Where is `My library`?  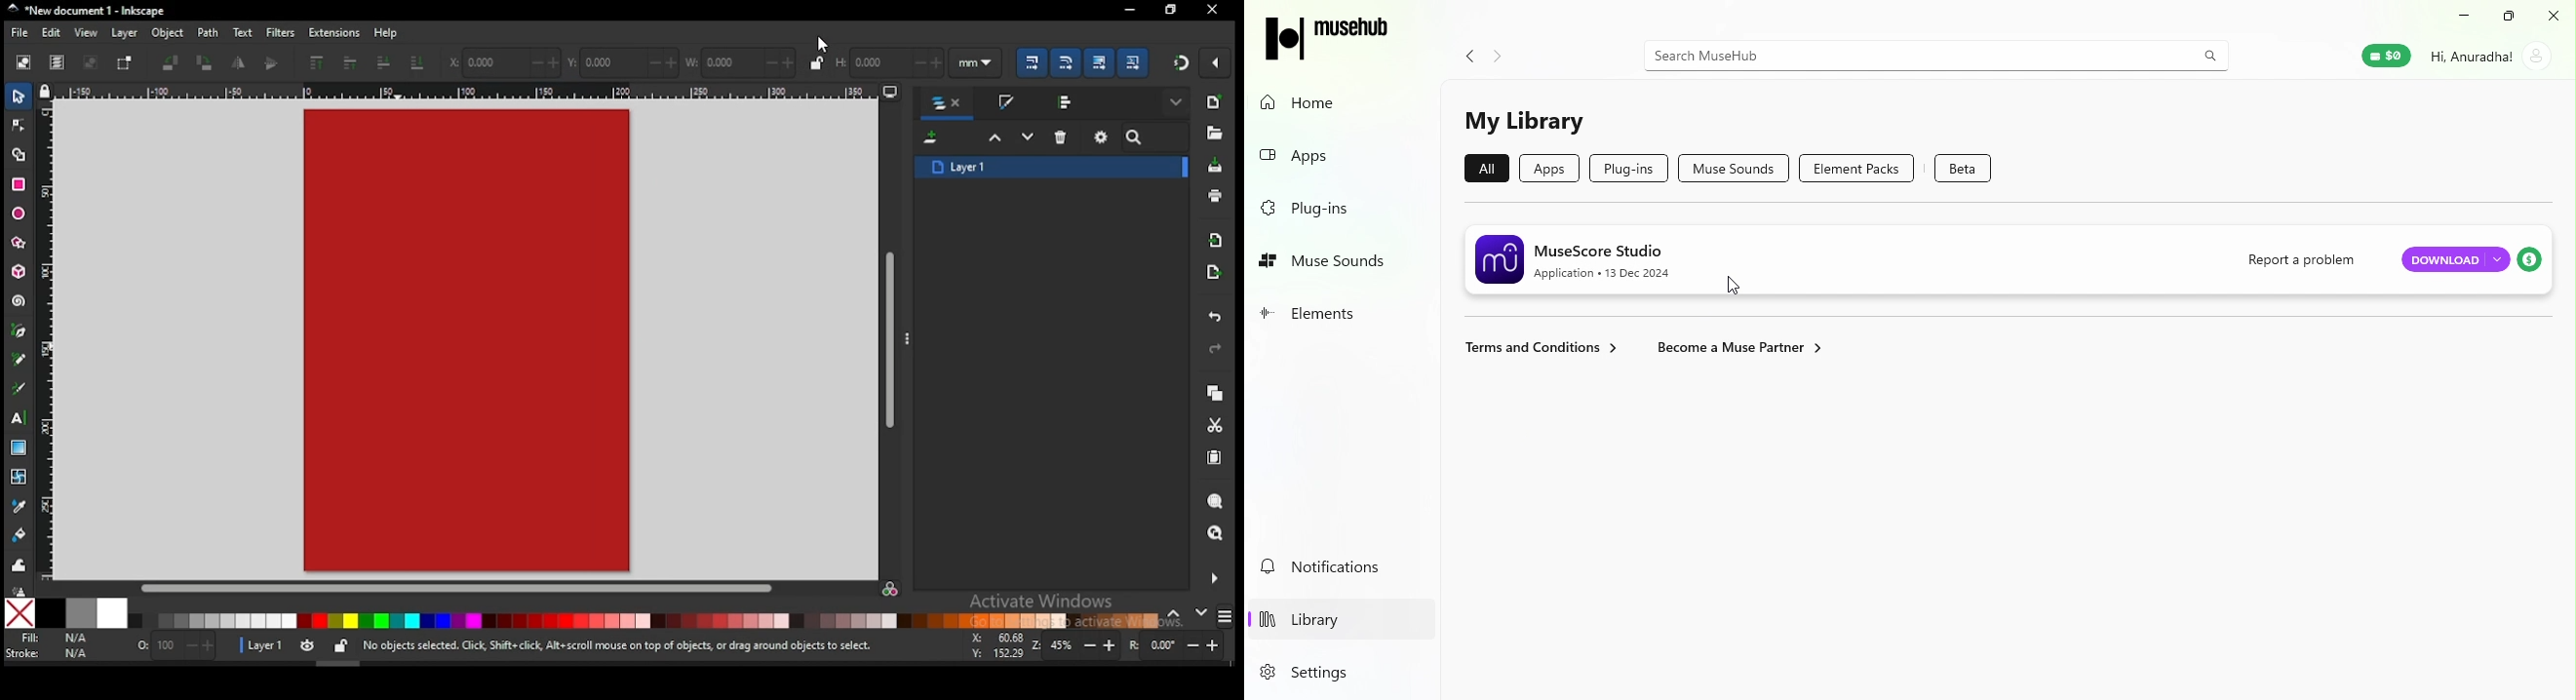 My library is located at coordinates (1526, 122).